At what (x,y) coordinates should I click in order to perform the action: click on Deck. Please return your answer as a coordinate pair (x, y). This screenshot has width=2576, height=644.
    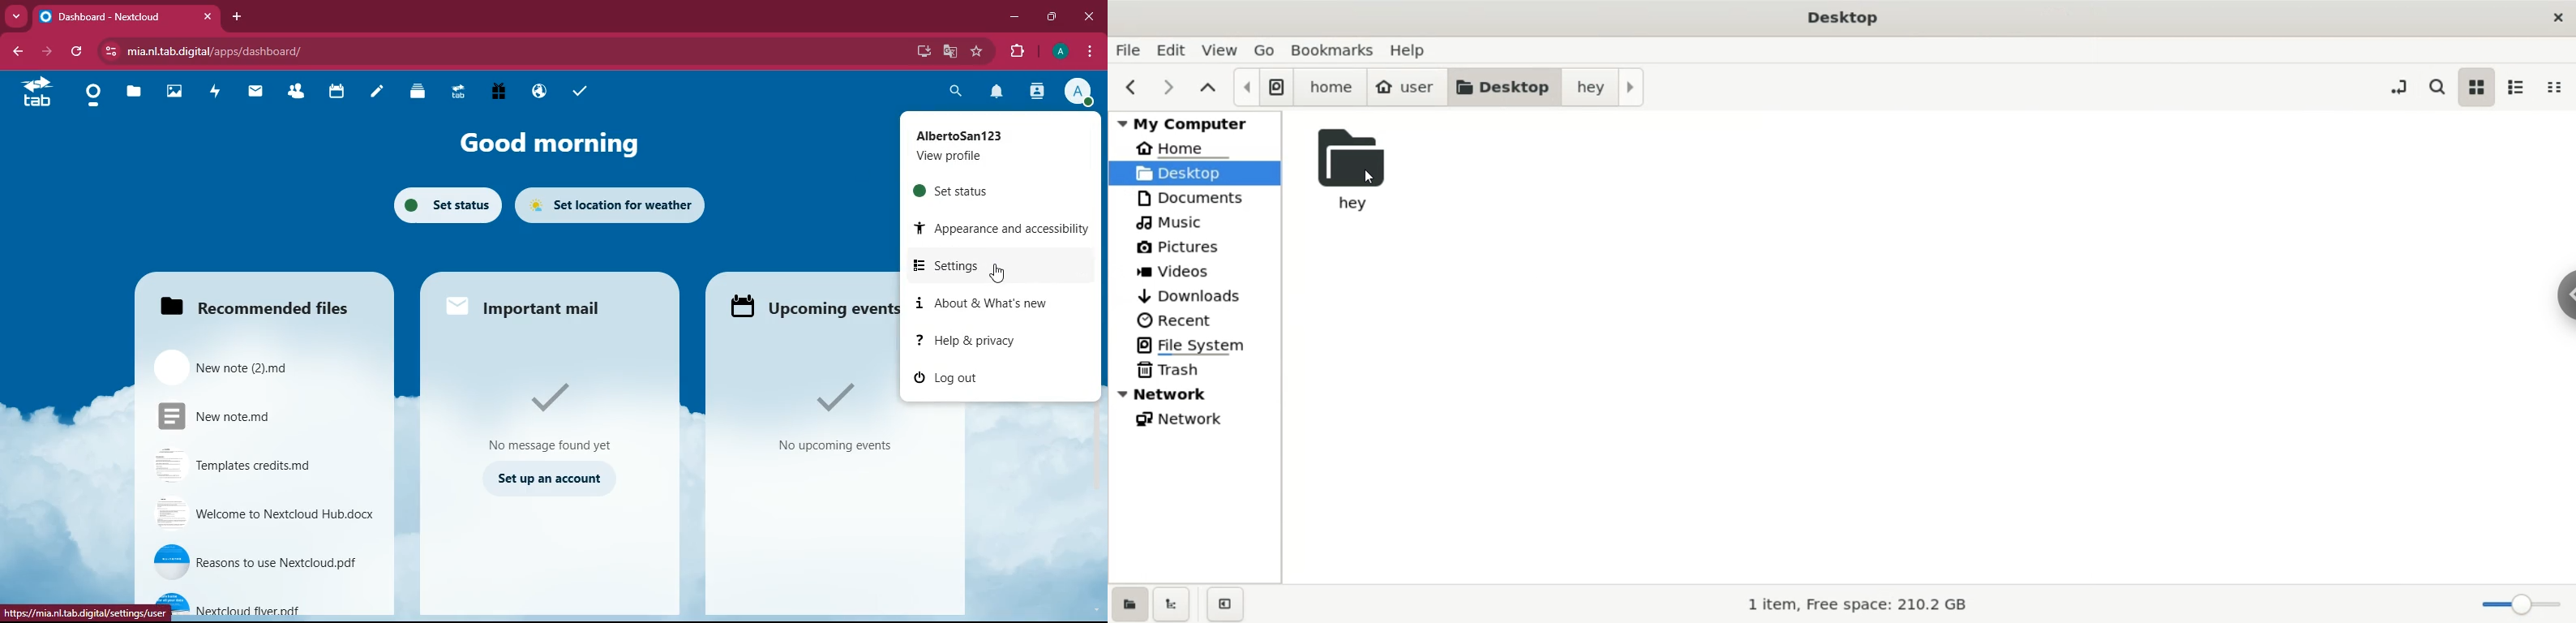
    Looking at the image, I should click on (419, 93).